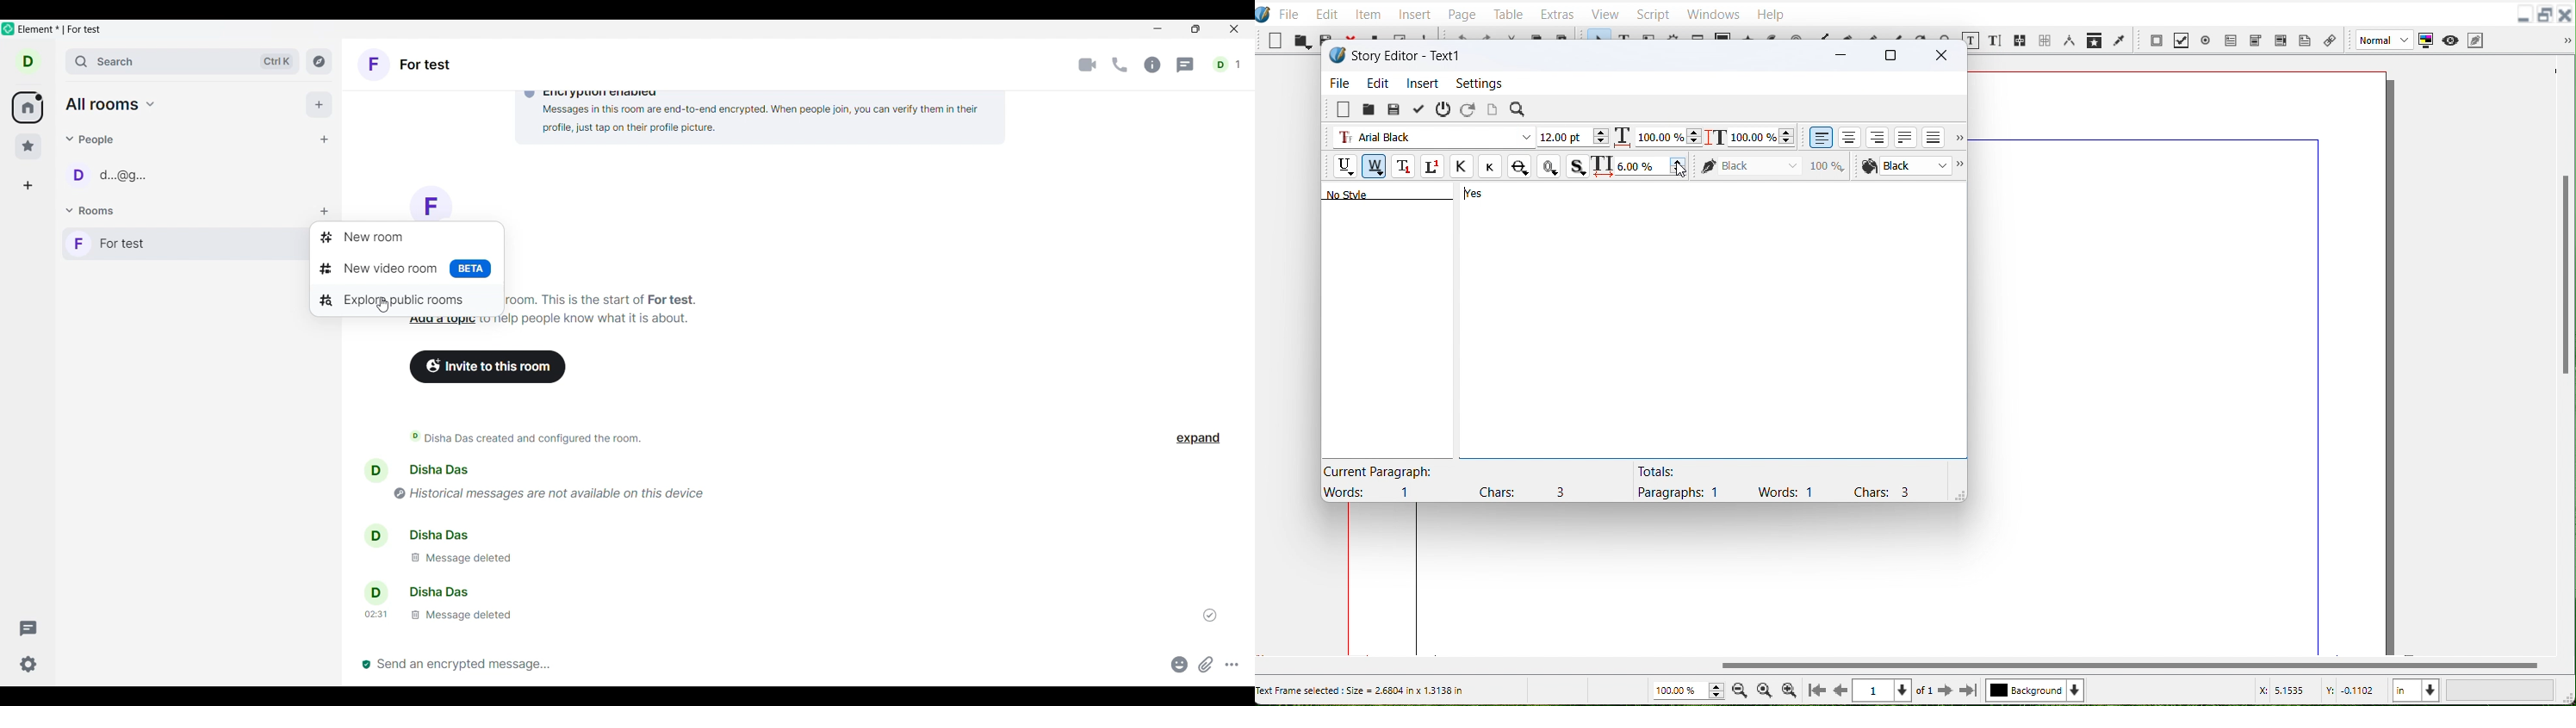  What do you see at coordinates (1402, 166) in the screenshot?
I see `Subscript` at bounding box center [1402, 166].